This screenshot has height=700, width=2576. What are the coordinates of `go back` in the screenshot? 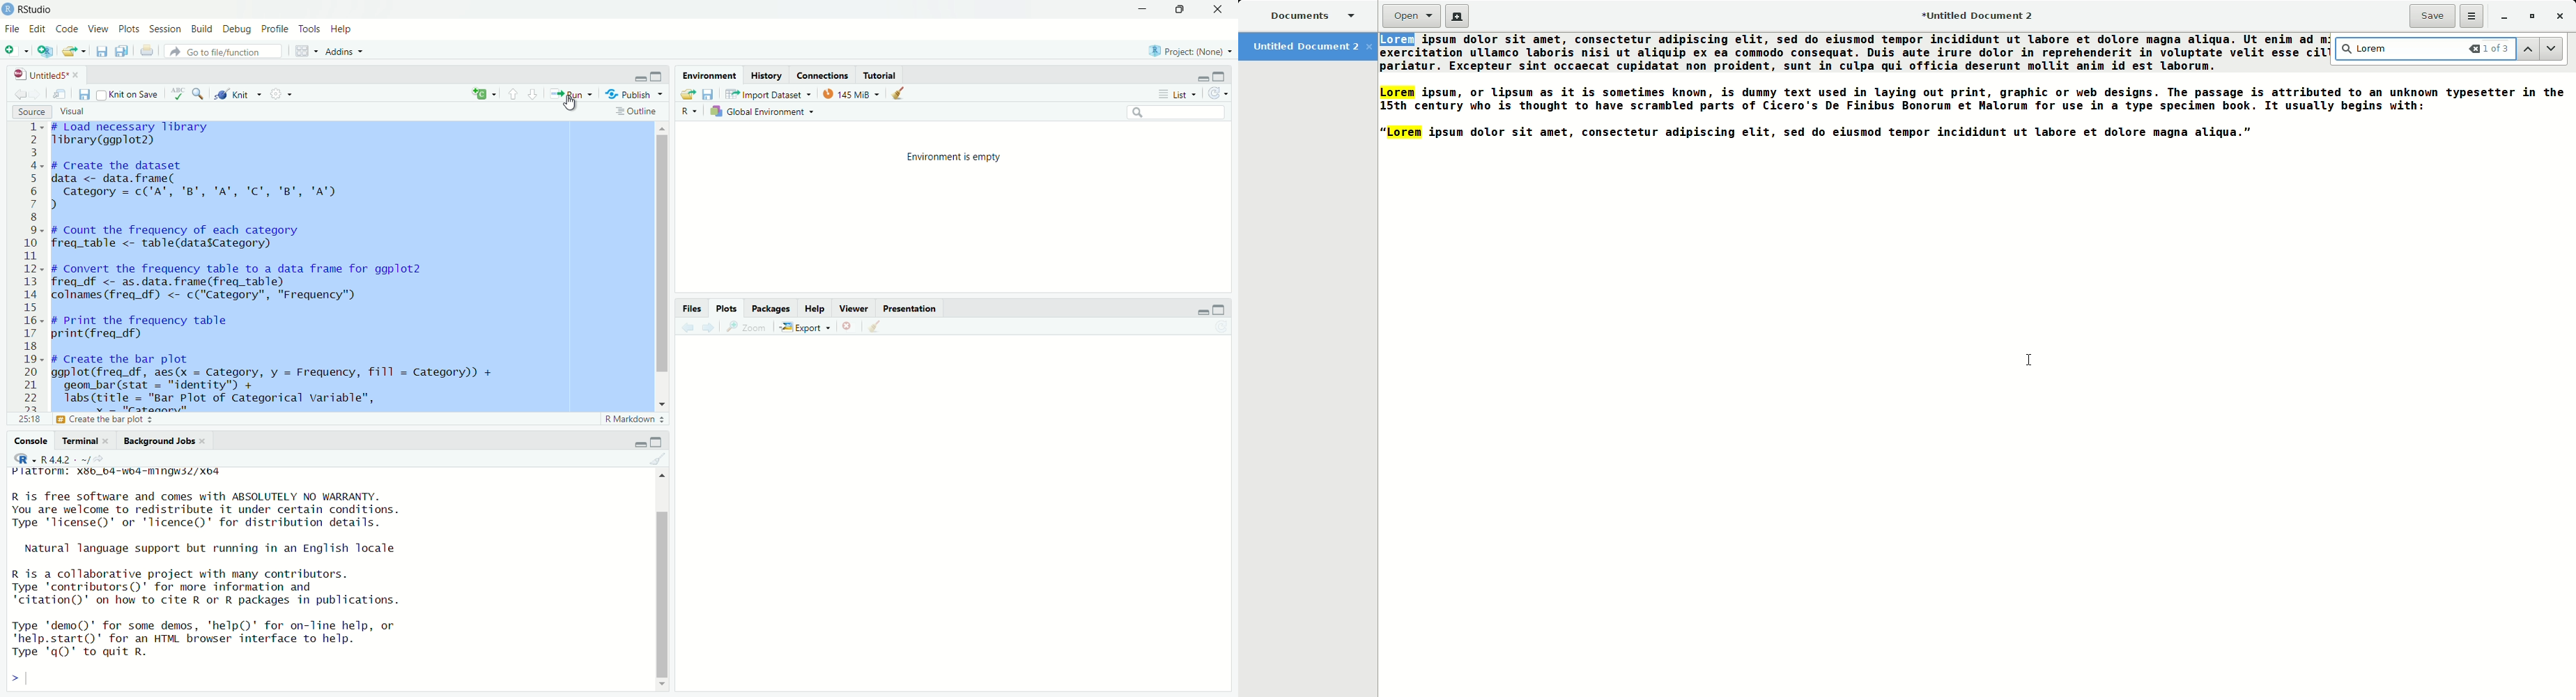 It's located at (20, 95).